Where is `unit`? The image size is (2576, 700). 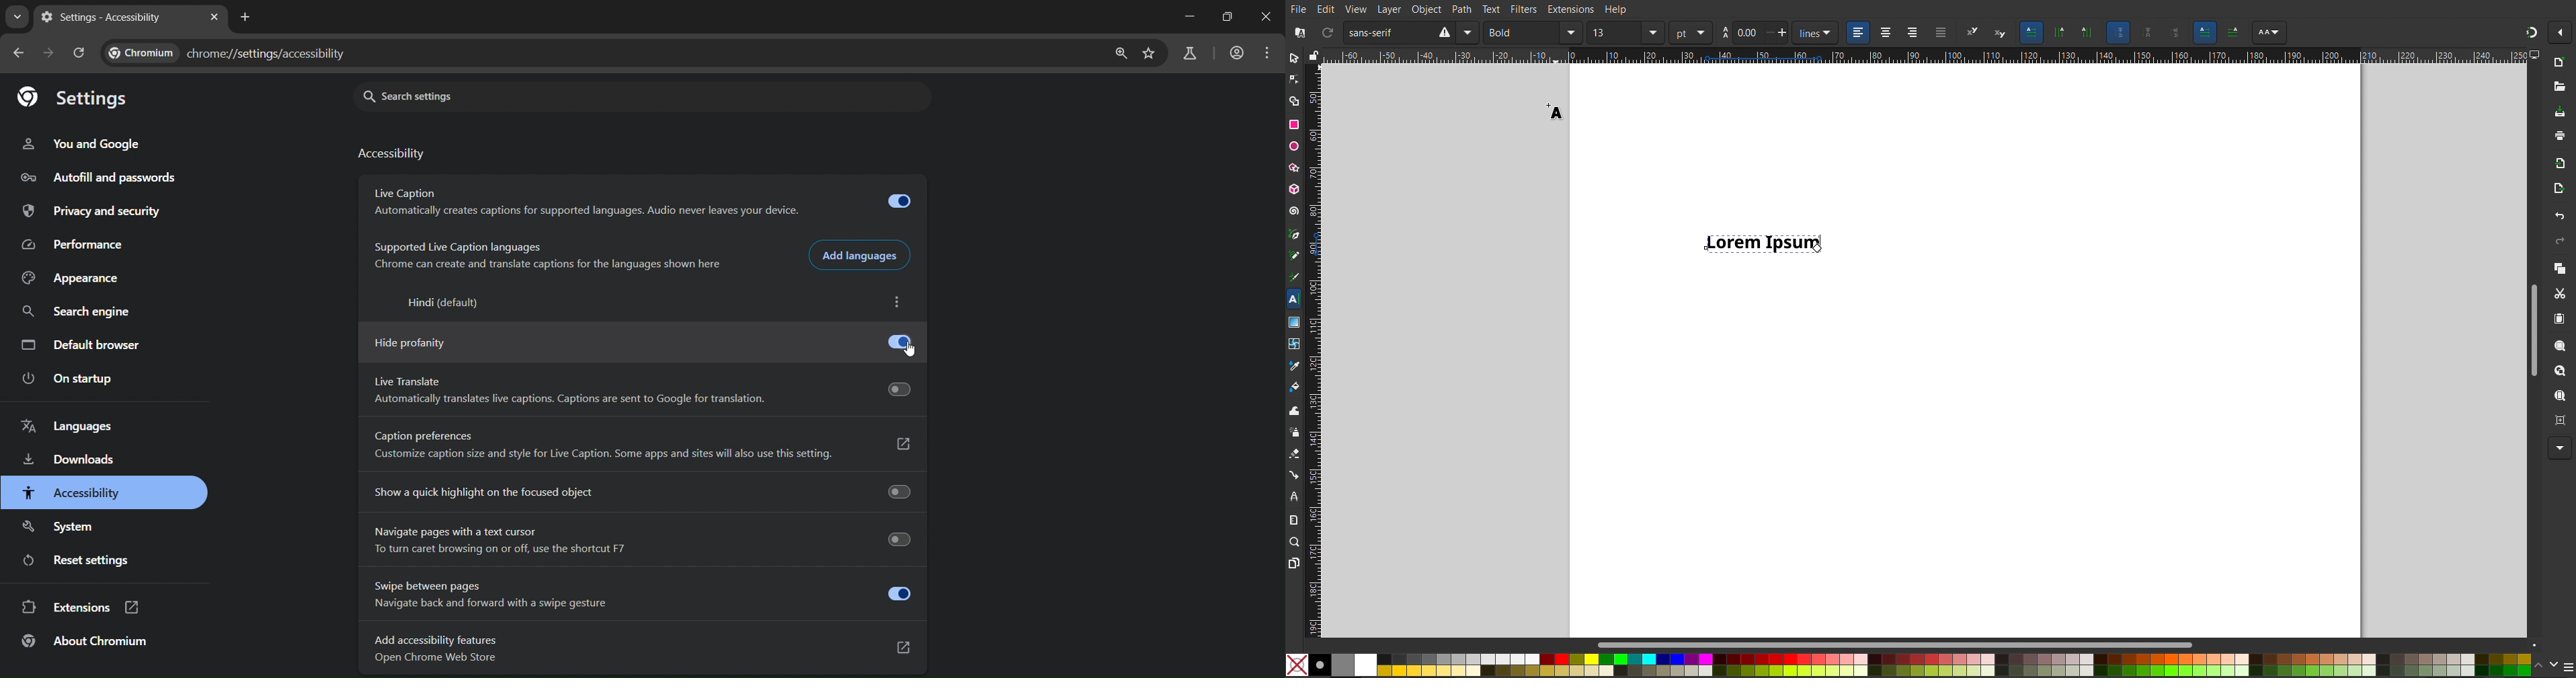 unit is located at coordinates (1816, 33).